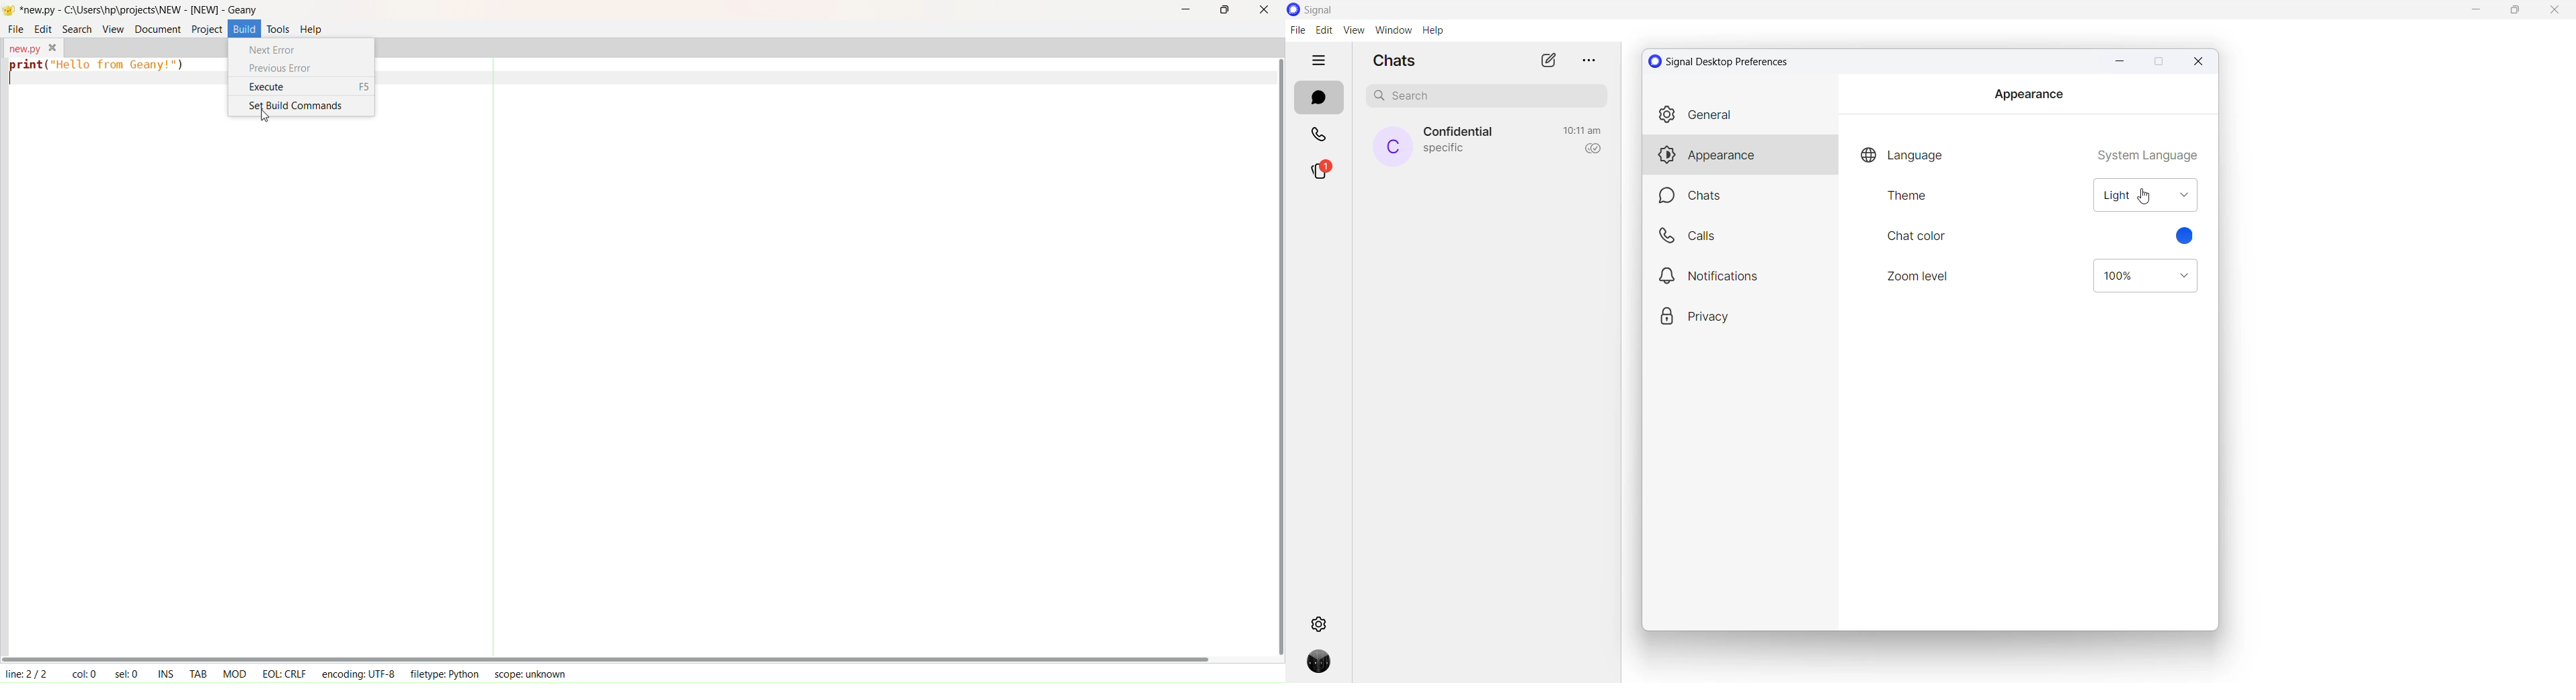 This screenshot has height=700, width=2576. I want to click on cursor, so click(2147, 196).